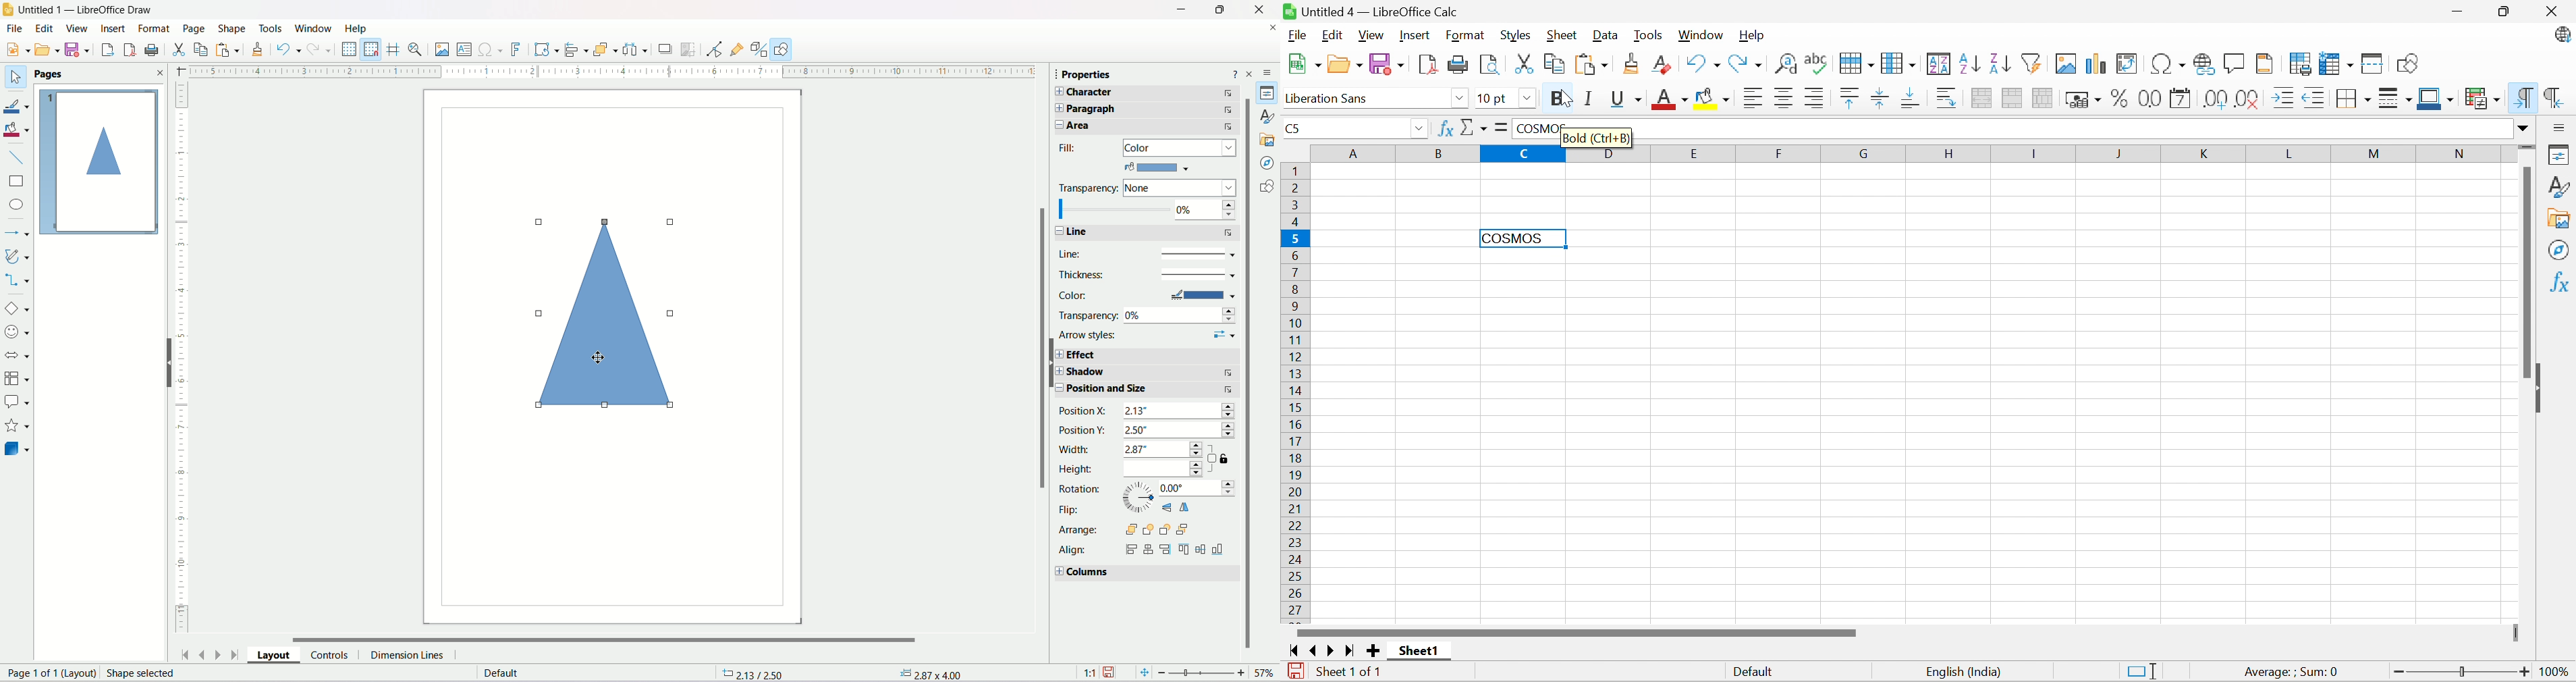  Describe the element at coordinates (757, 674) in the screenshot. I see `Text` at that location.